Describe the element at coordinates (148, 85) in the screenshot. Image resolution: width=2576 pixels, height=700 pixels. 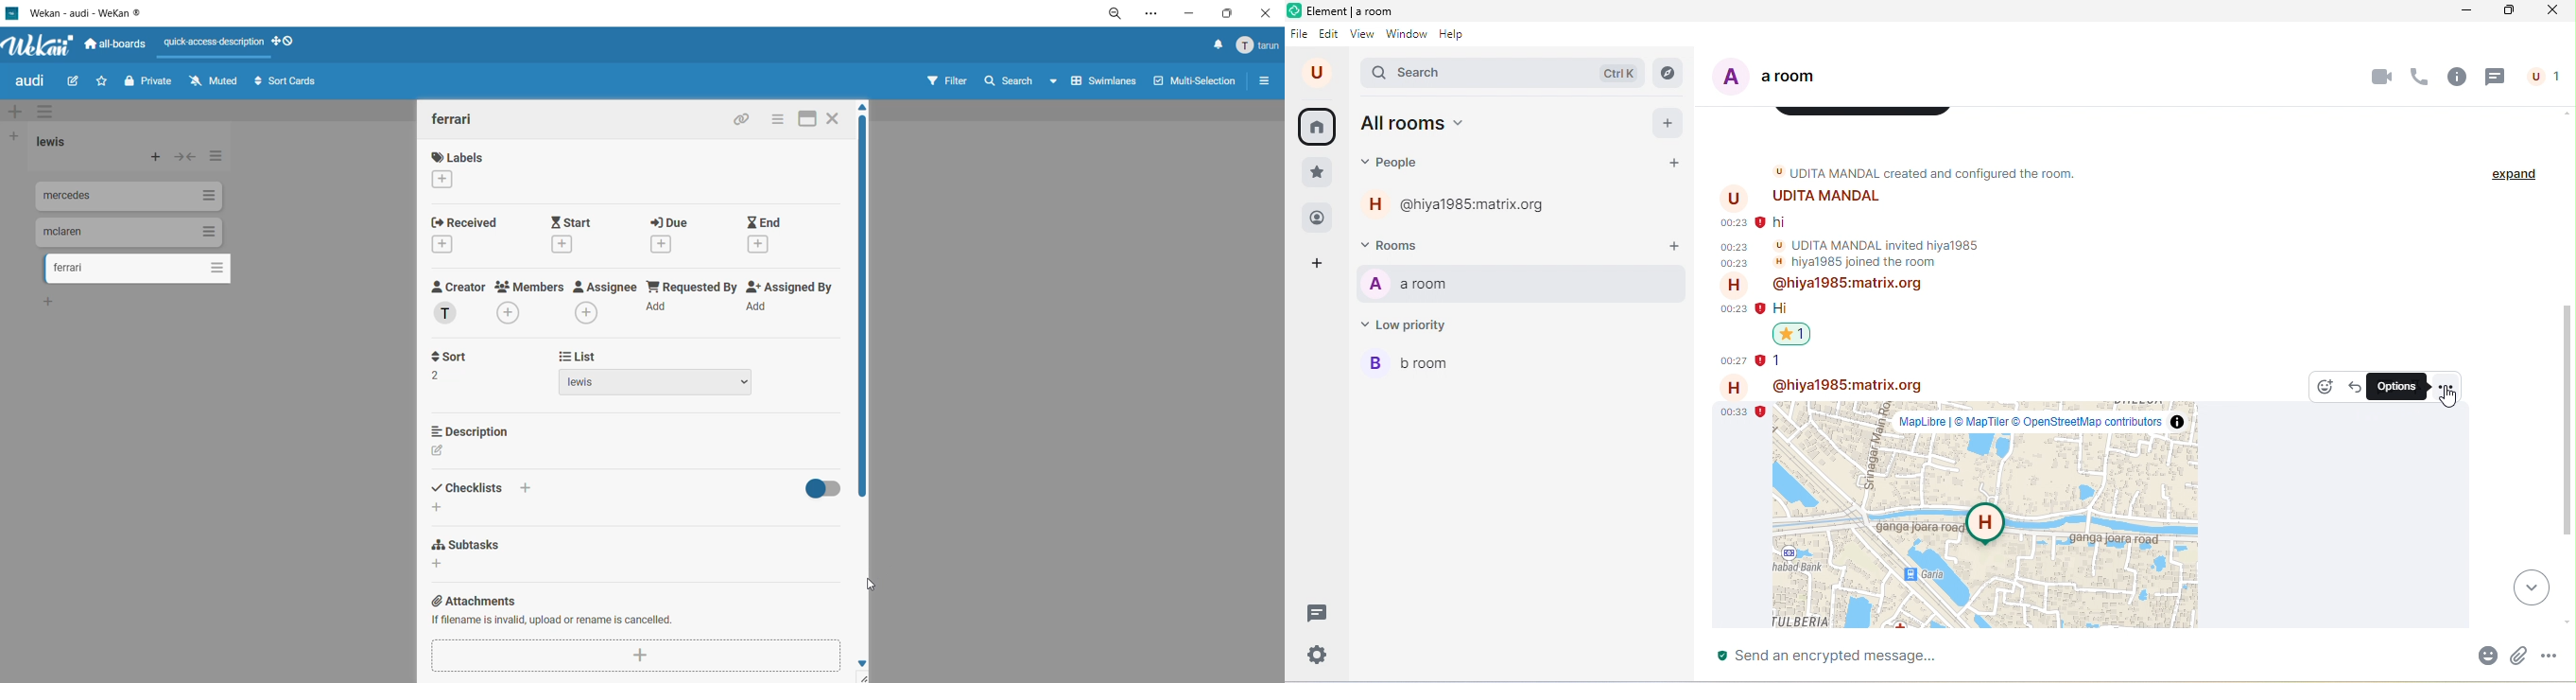
I see `private` at that location.